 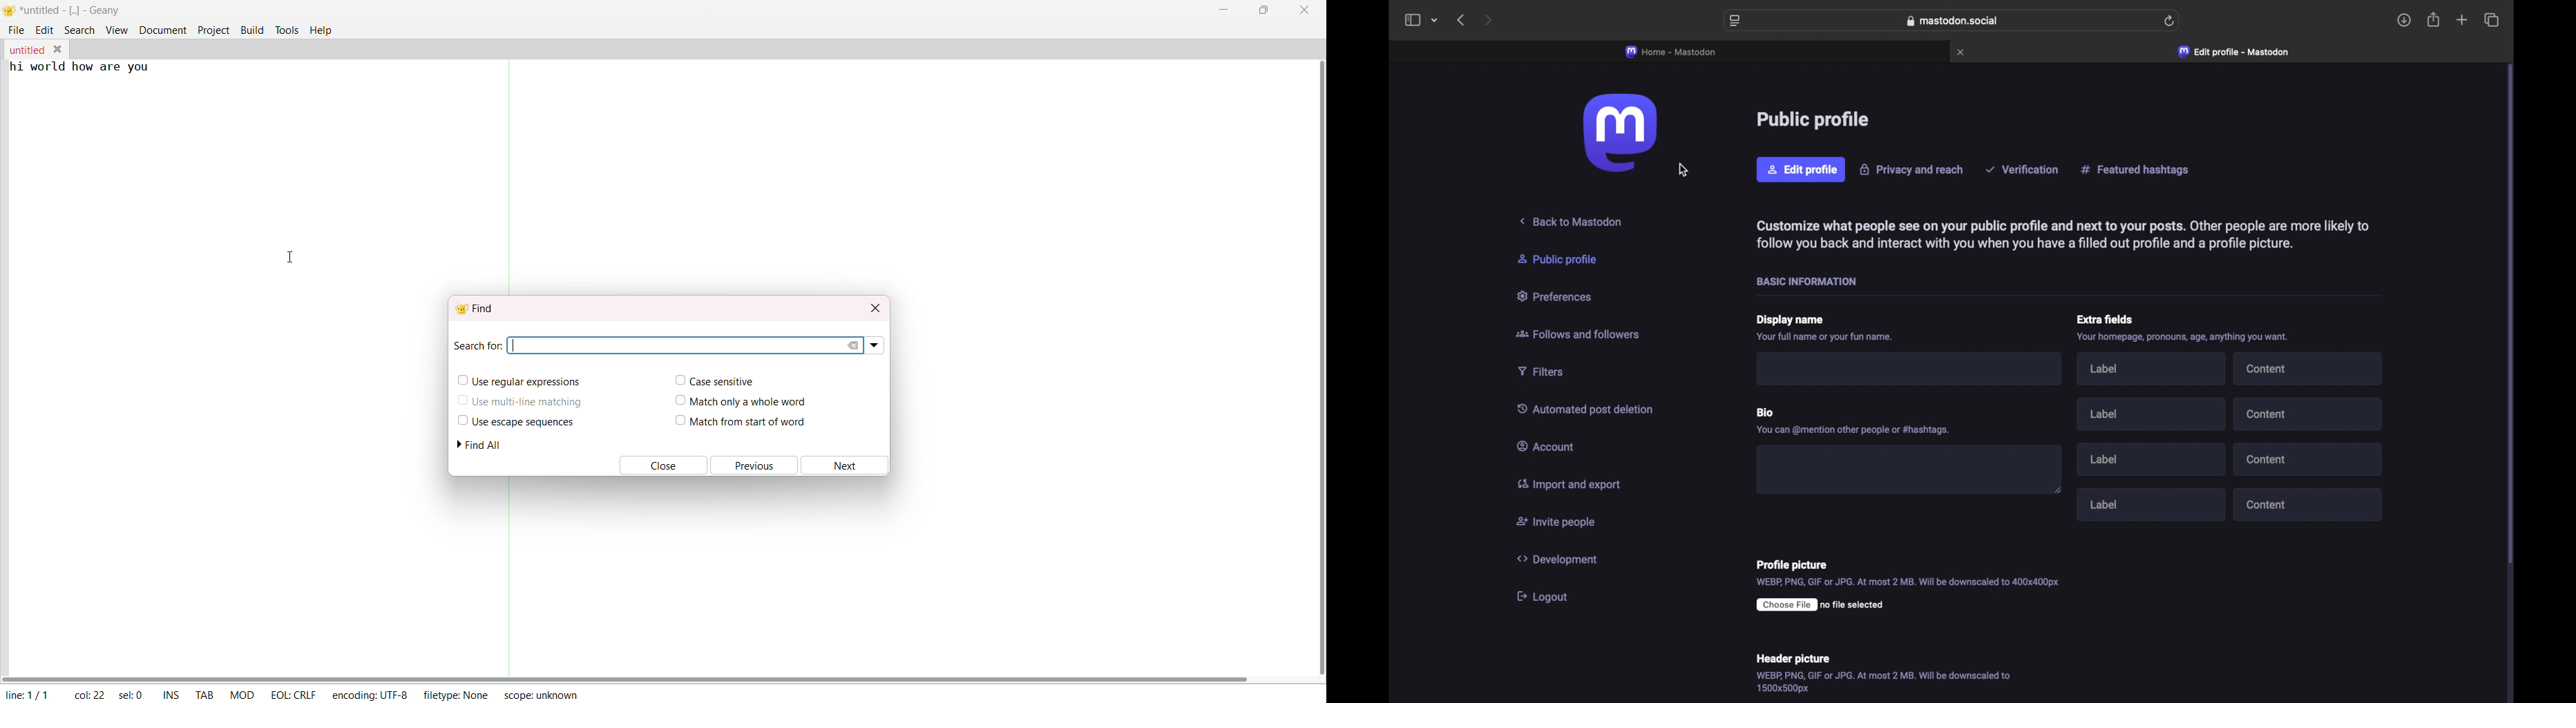 What do you see at coordinates (2065, 236) in the screenshot?
I see `info` at bounding box center [2065, 236].